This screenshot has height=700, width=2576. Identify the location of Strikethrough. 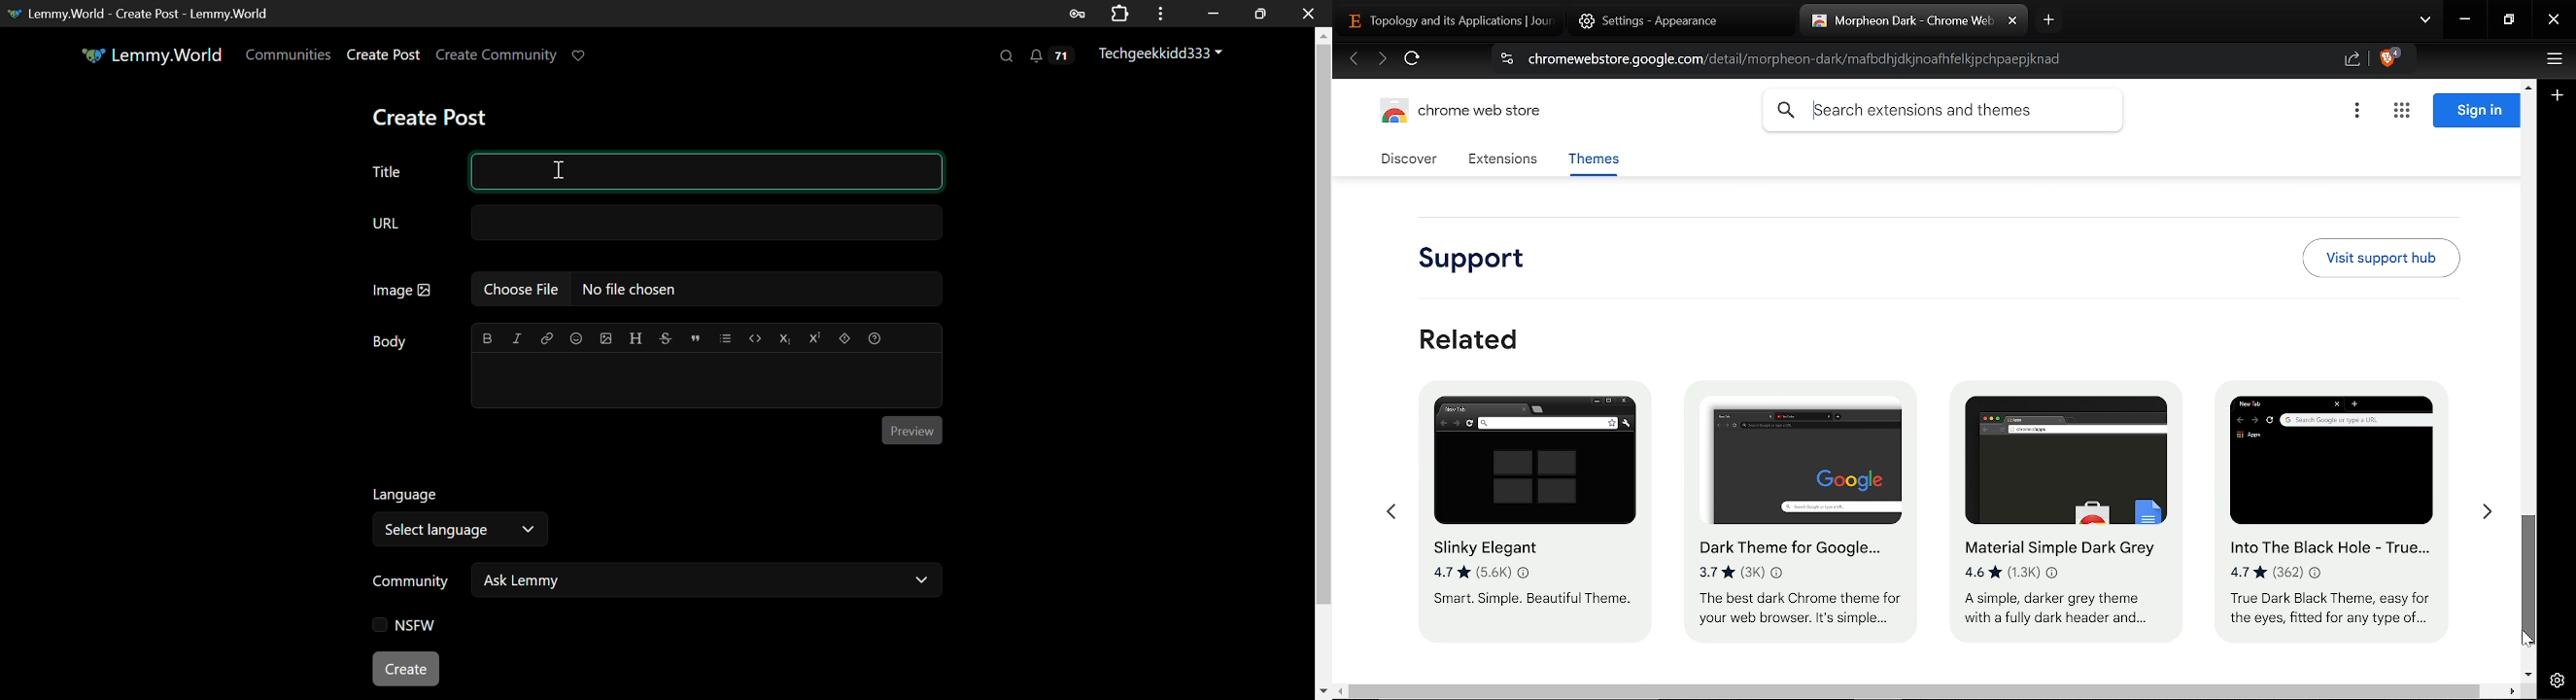
(665, 338).